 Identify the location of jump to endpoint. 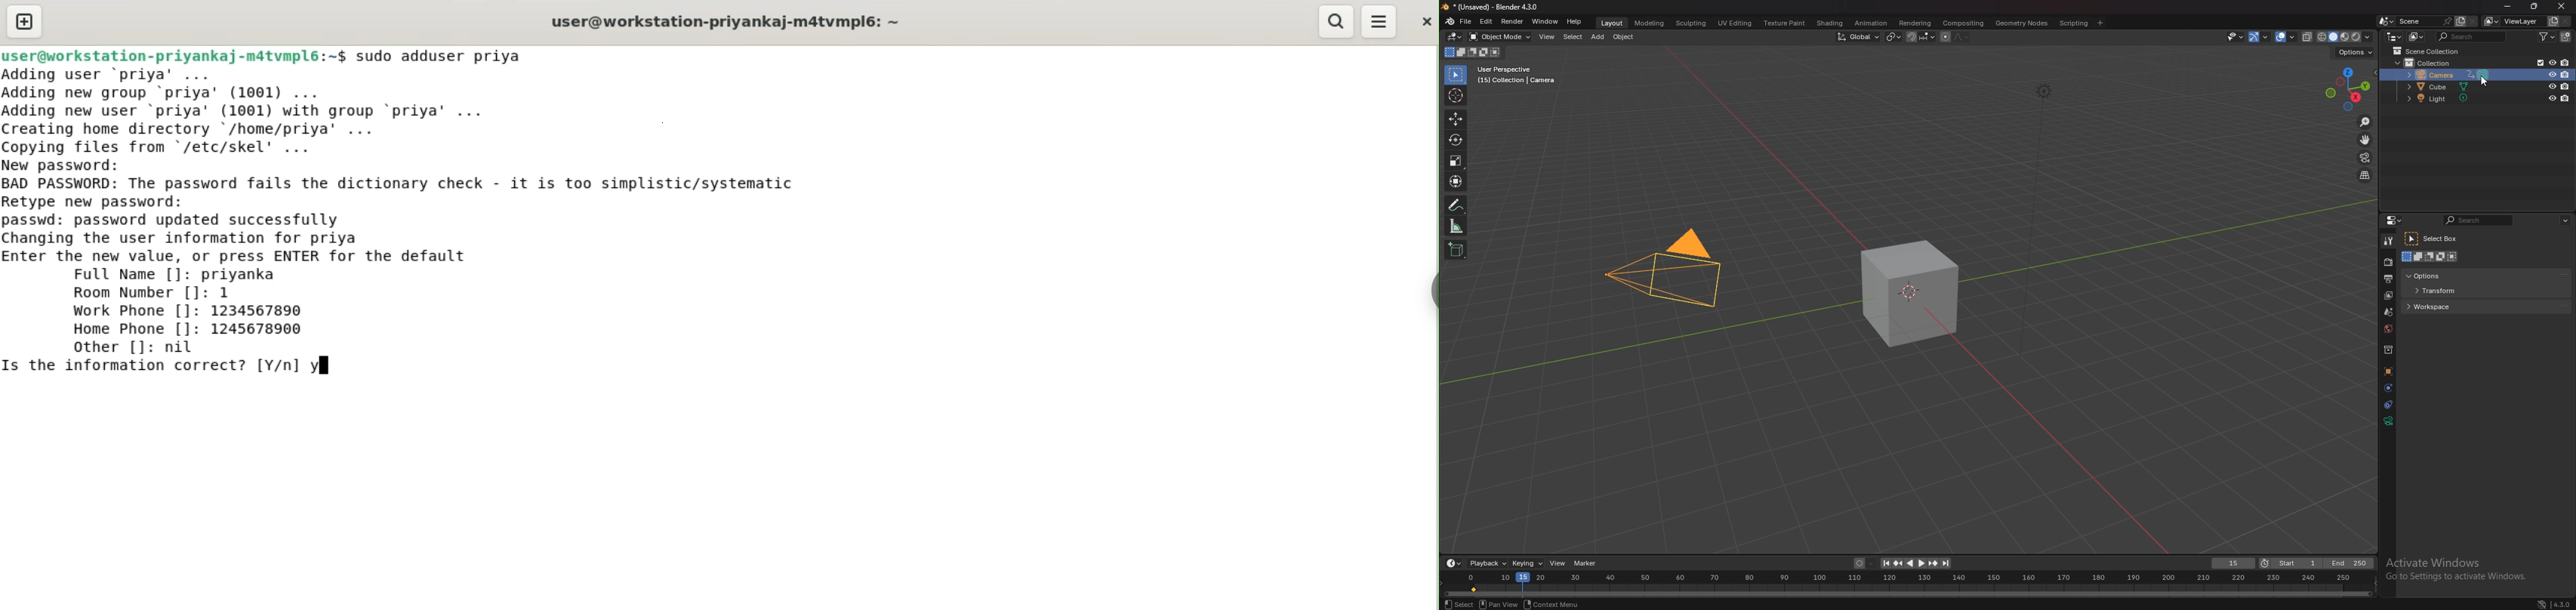
(1883, 563).